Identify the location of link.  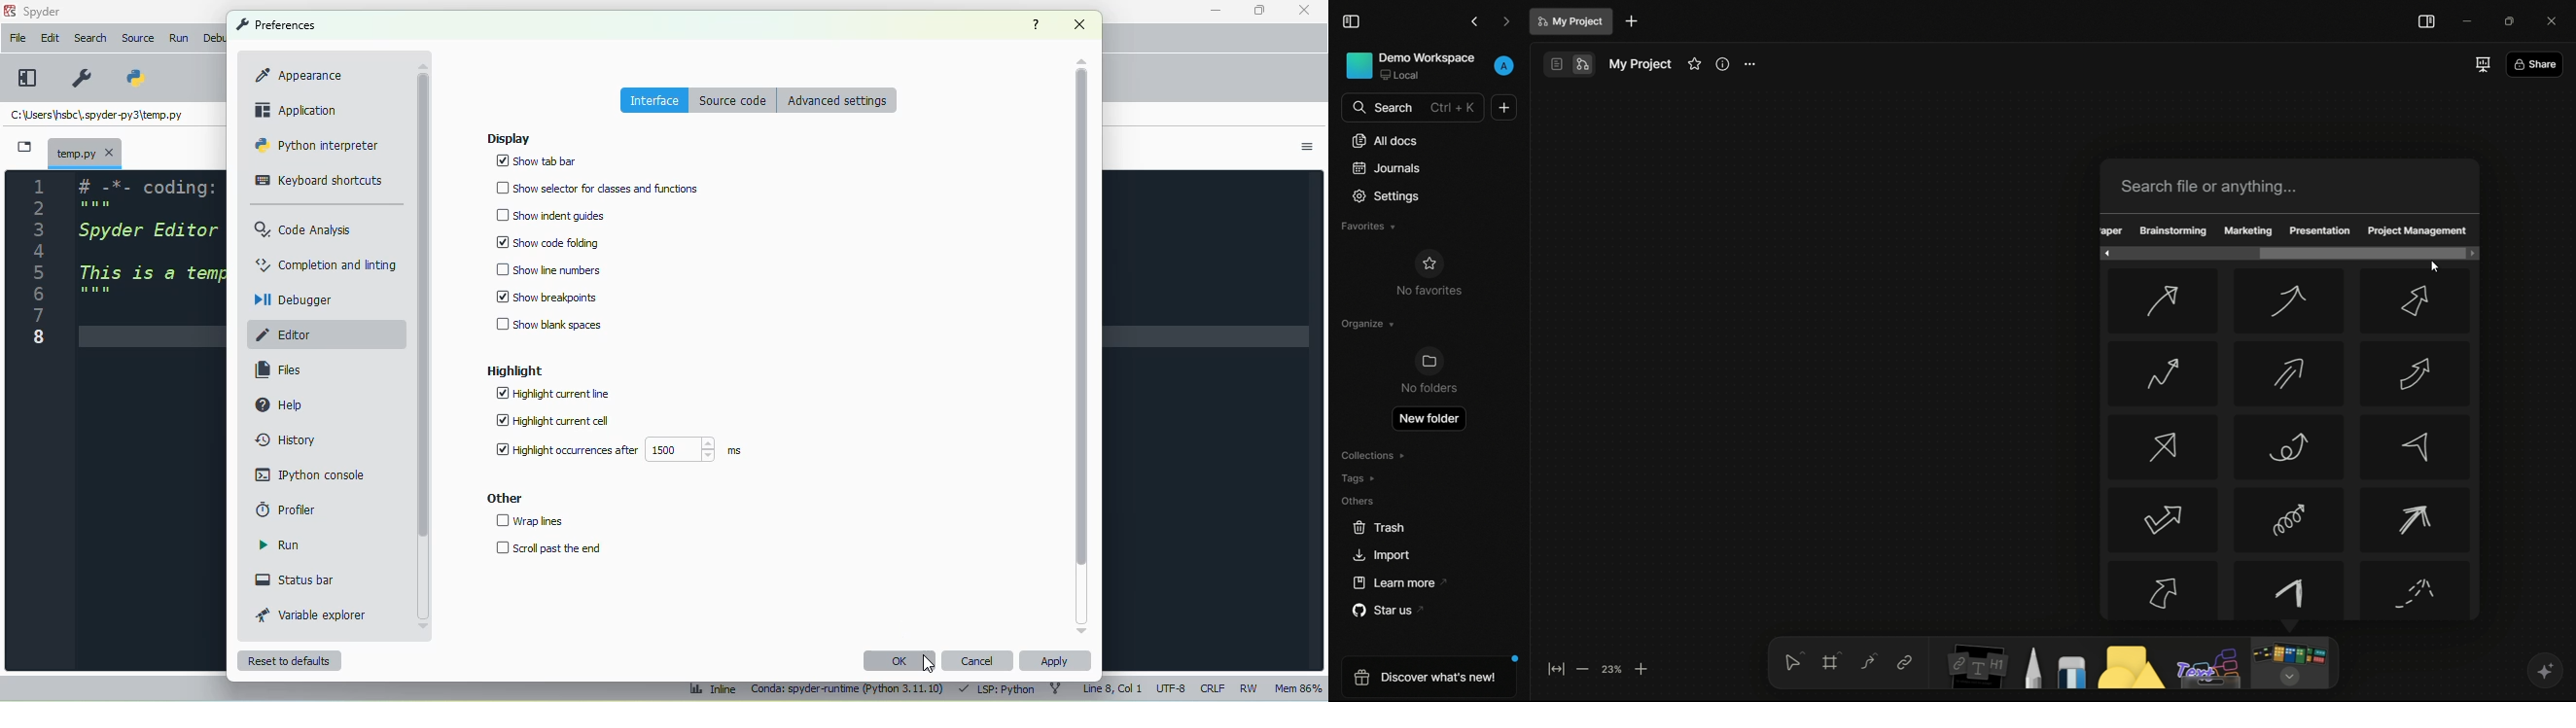
(1904, 662).